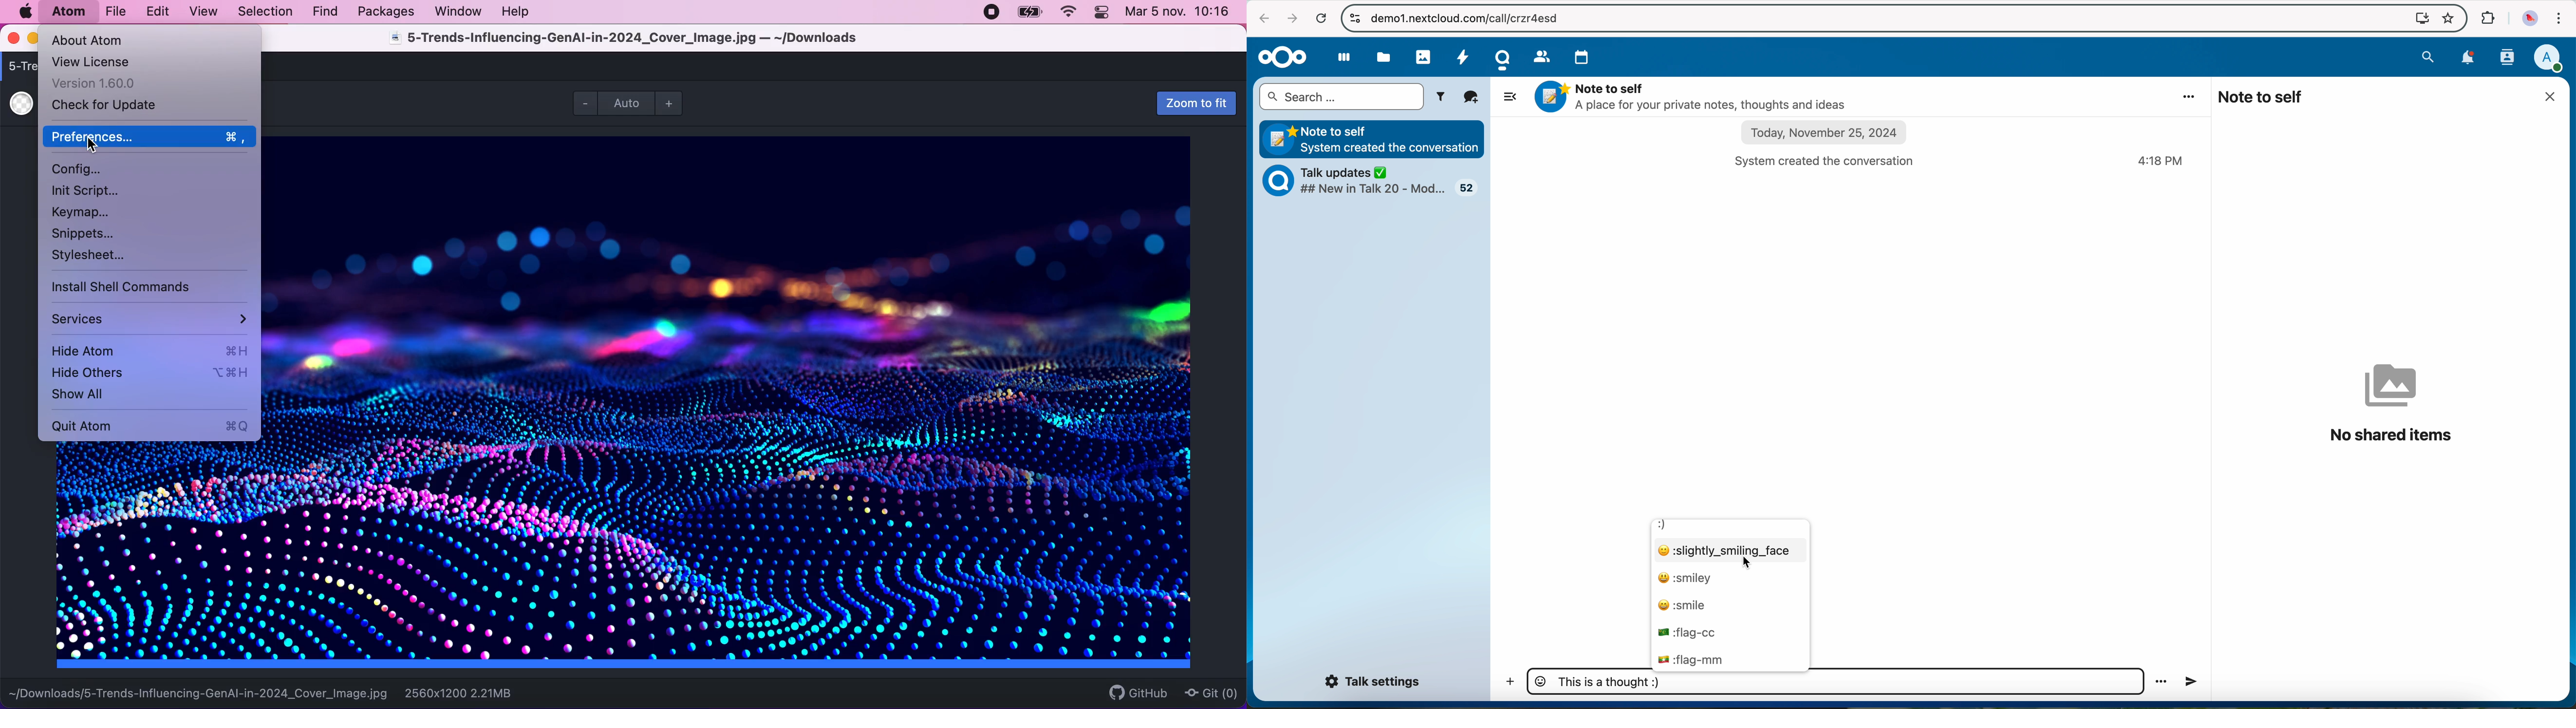  I want to click on find, so click(325, 12).